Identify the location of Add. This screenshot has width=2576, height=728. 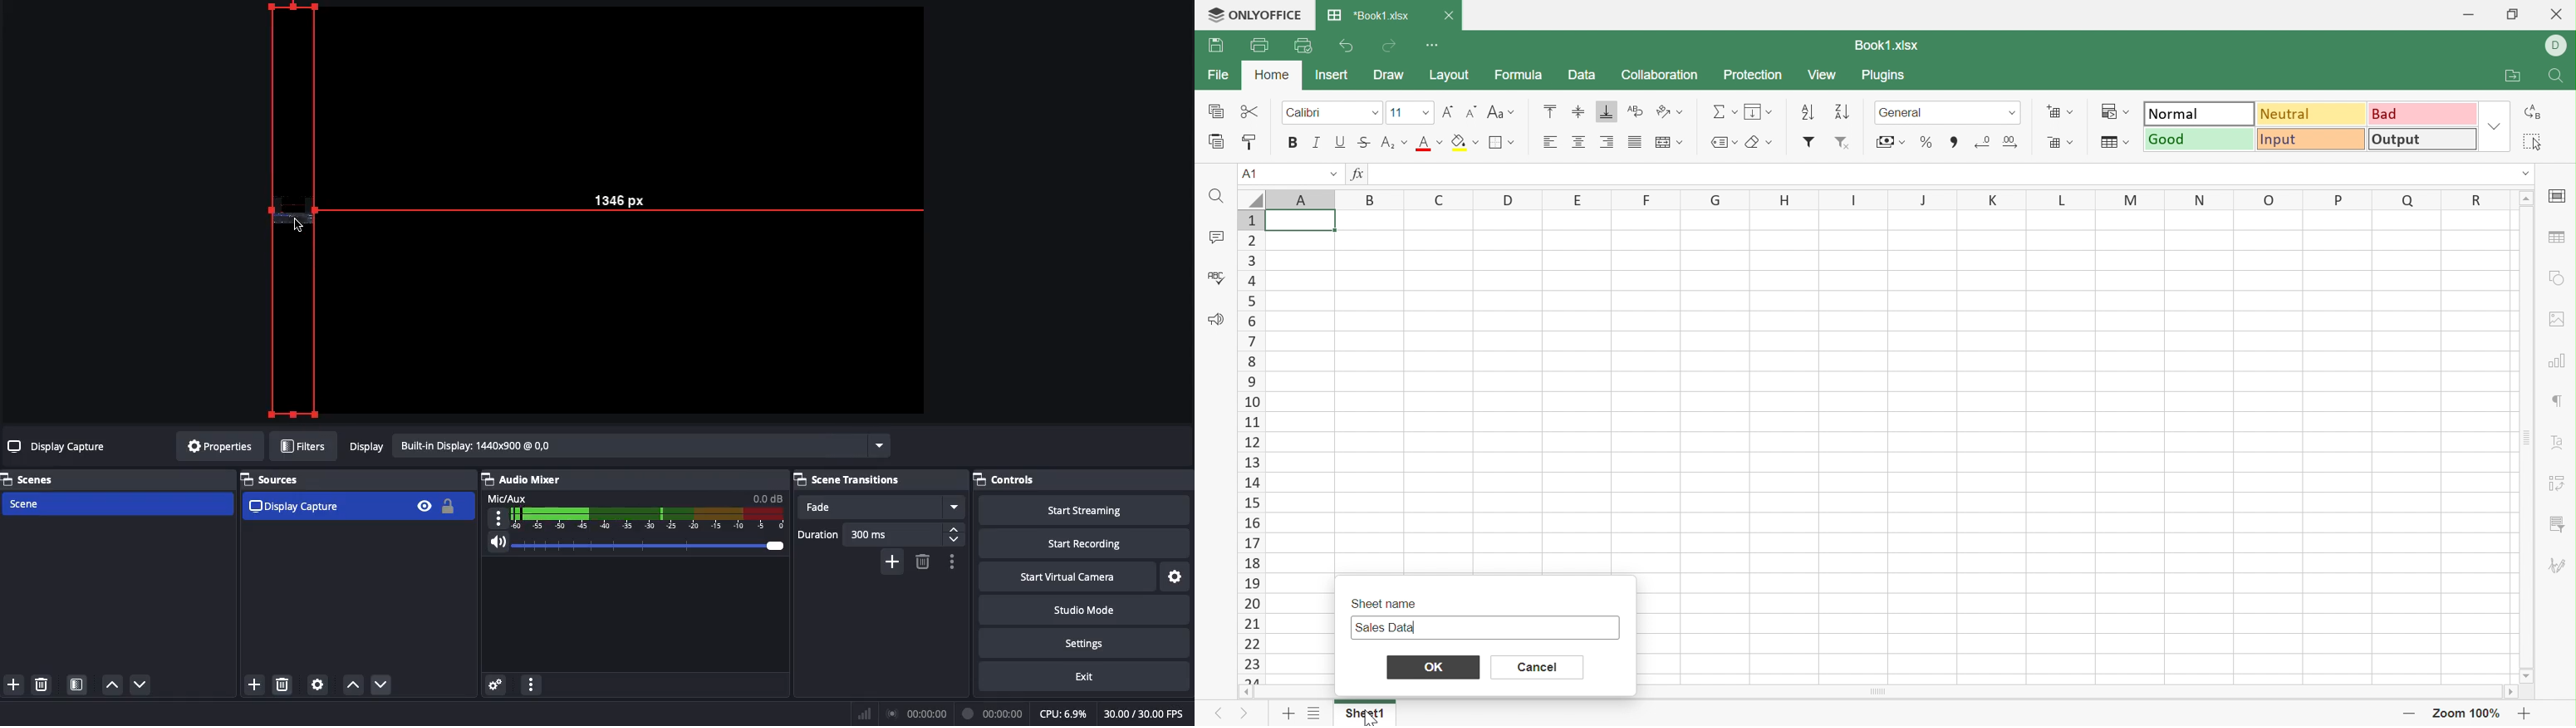
(253, 686).